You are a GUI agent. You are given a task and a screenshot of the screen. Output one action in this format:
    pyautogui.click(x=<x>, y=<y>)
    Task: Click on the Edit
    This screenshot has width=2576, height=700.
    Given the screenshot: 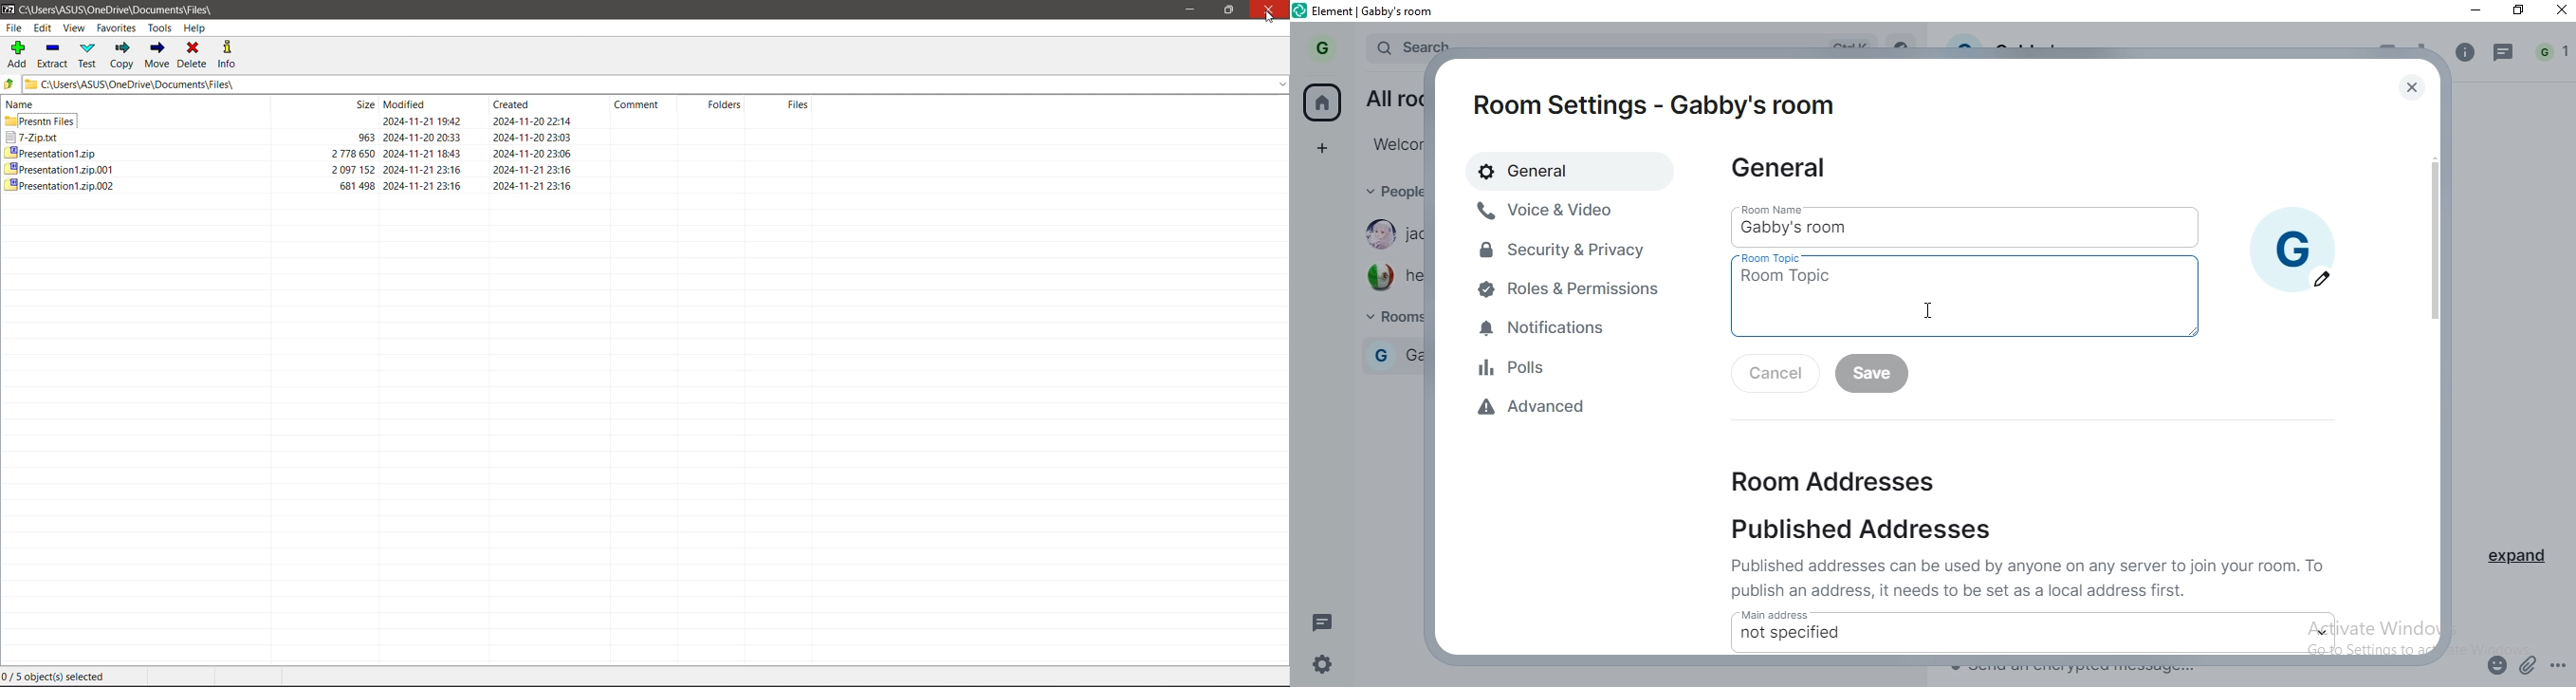 What is the action you would take?
    pyautogui.click(x=45, y=29)
    